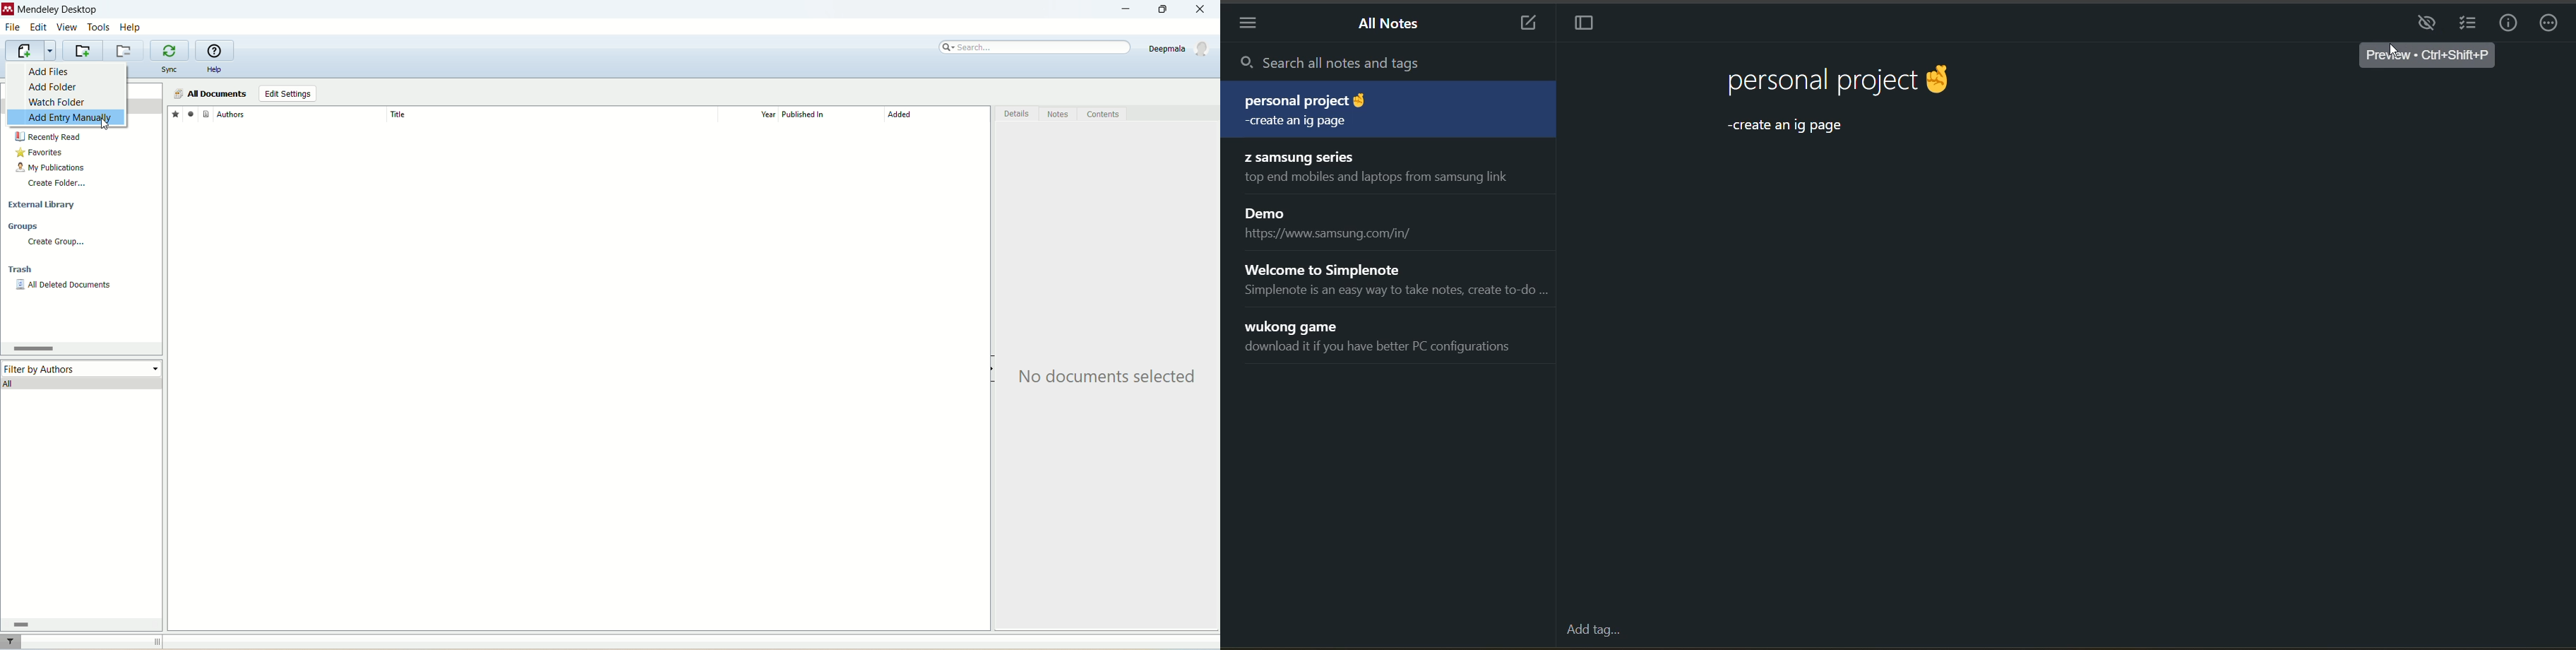 This screenshot has height=672, width=2576. What do you see at coordinates (64, 286) in the screenshot?
I see `all deleted` at bounding box center [64, 286].